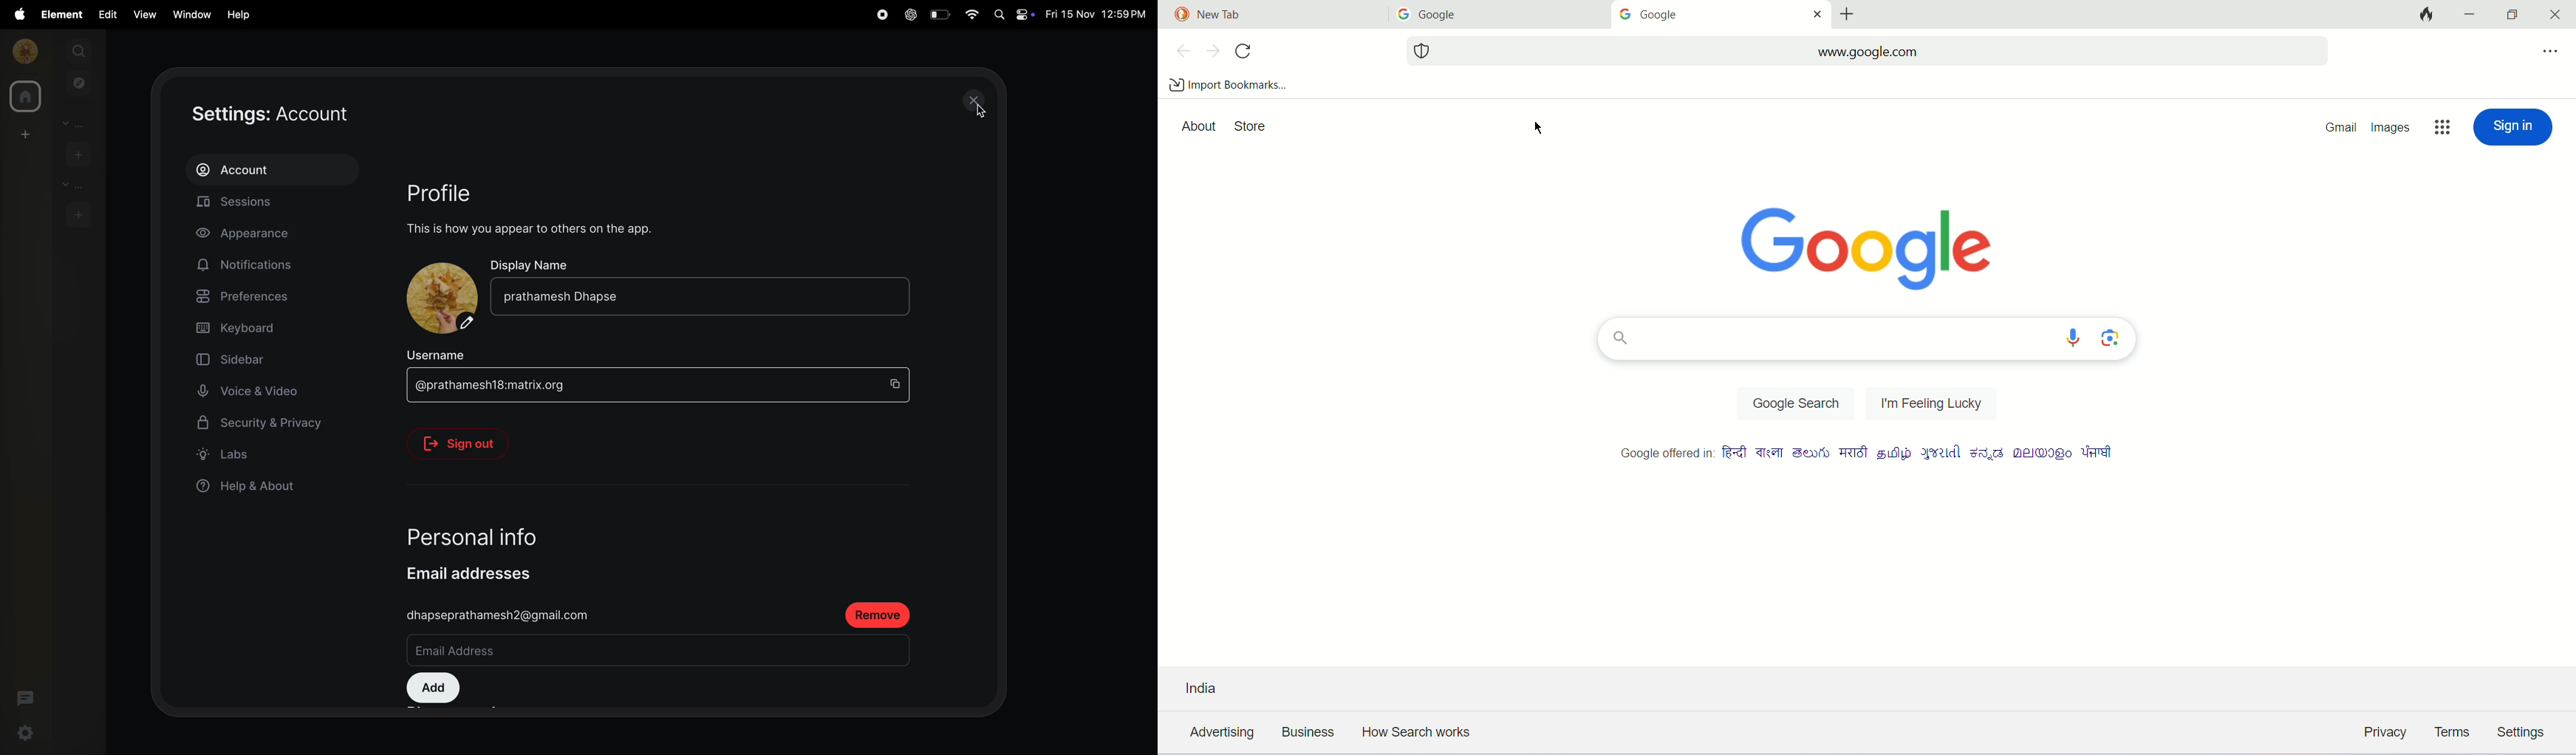 The height and width of the screenshot is (756, 2576). What do you see at coordinates (500, 615) in the screenshot?
I see `gmail id` at bounding box center [500, 615].